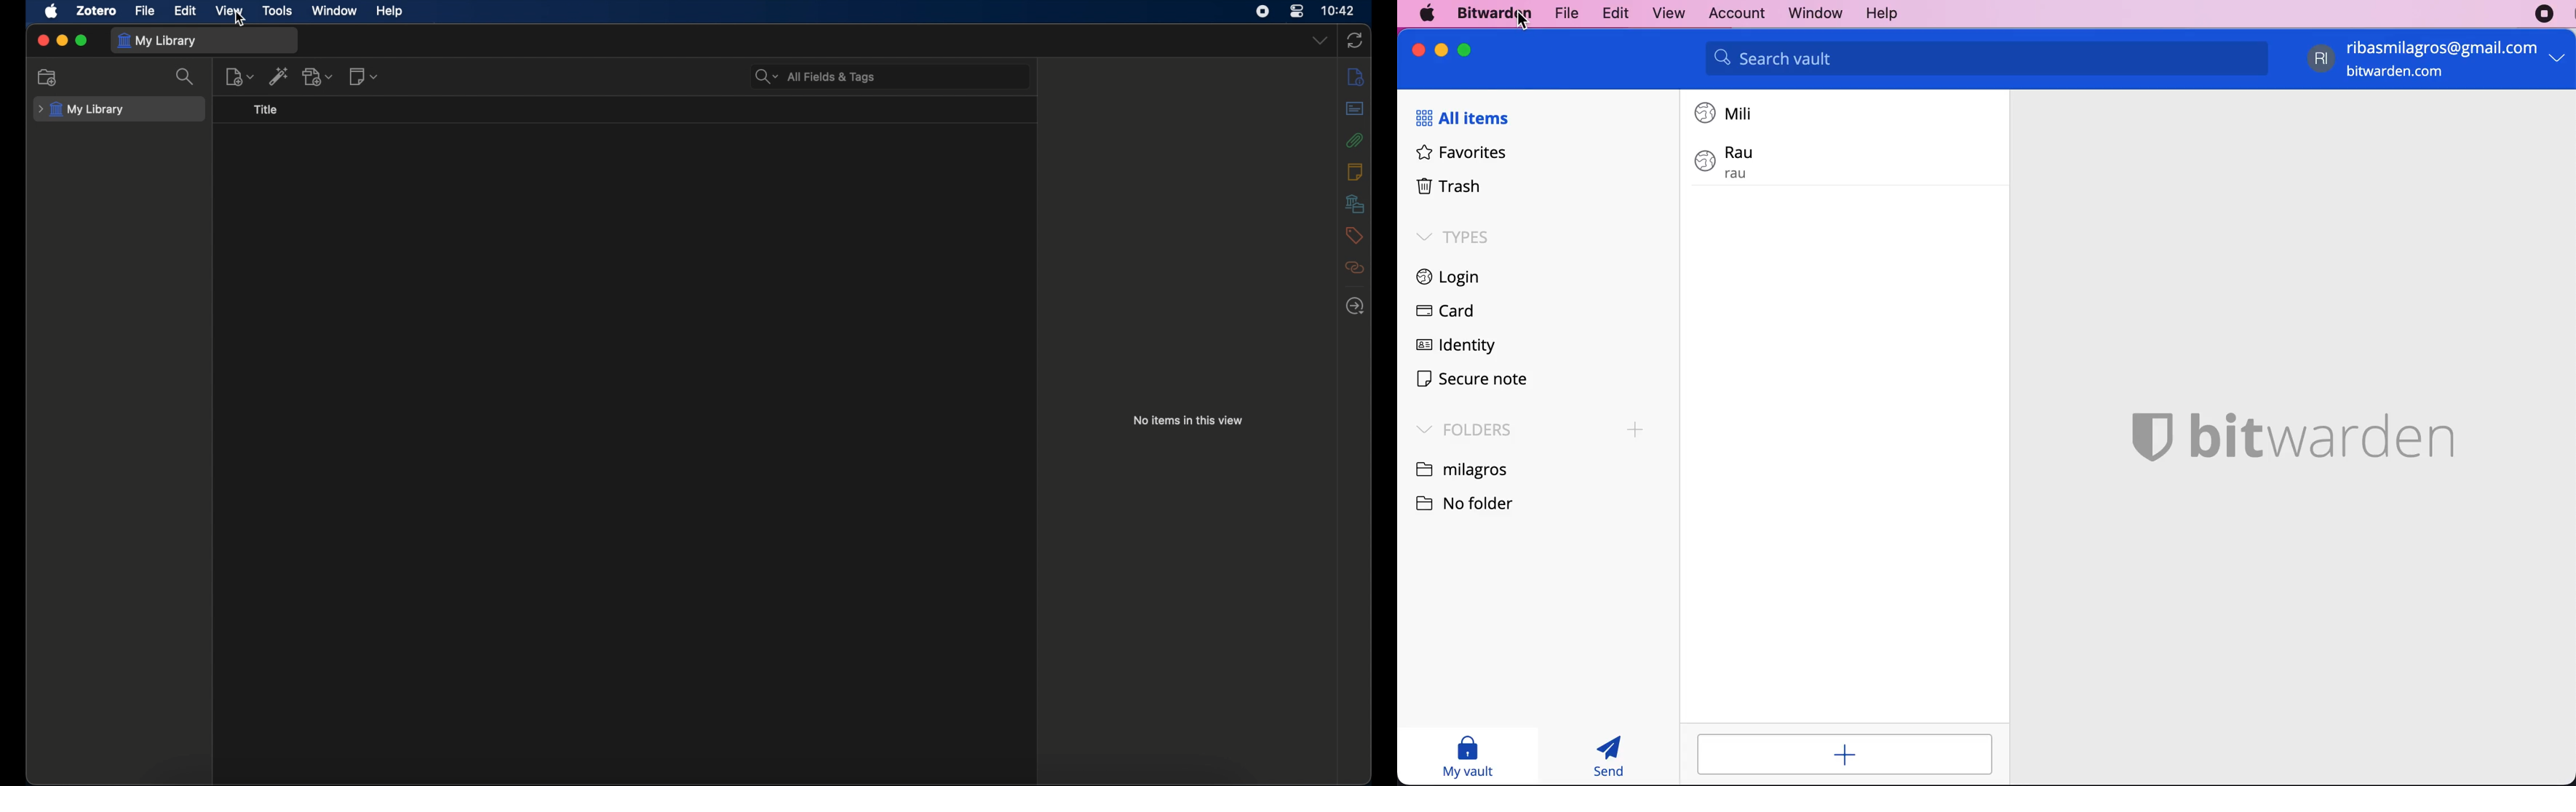  What do you see at coordinates (364, 76) in the screenshot?
I see `new notes` at bounding box center [364, 76].